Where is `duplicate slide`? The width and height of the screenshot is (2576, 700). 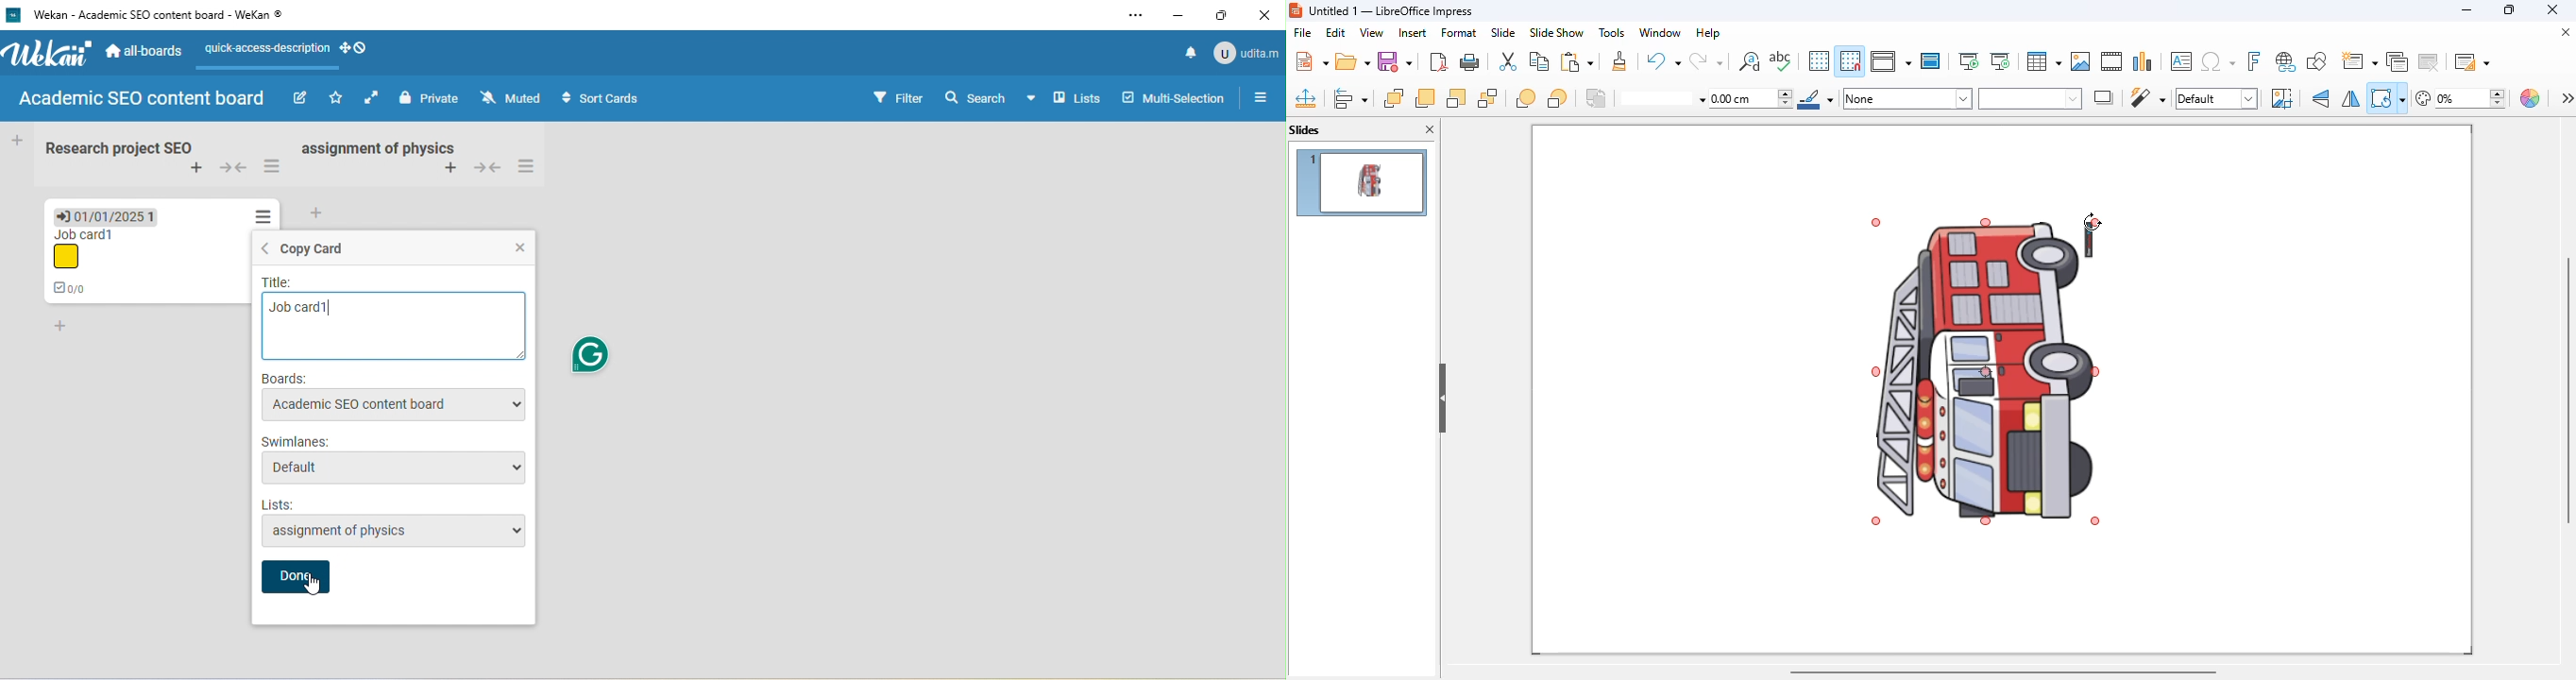 duplicate slide is located at coordinates (2398, 61).